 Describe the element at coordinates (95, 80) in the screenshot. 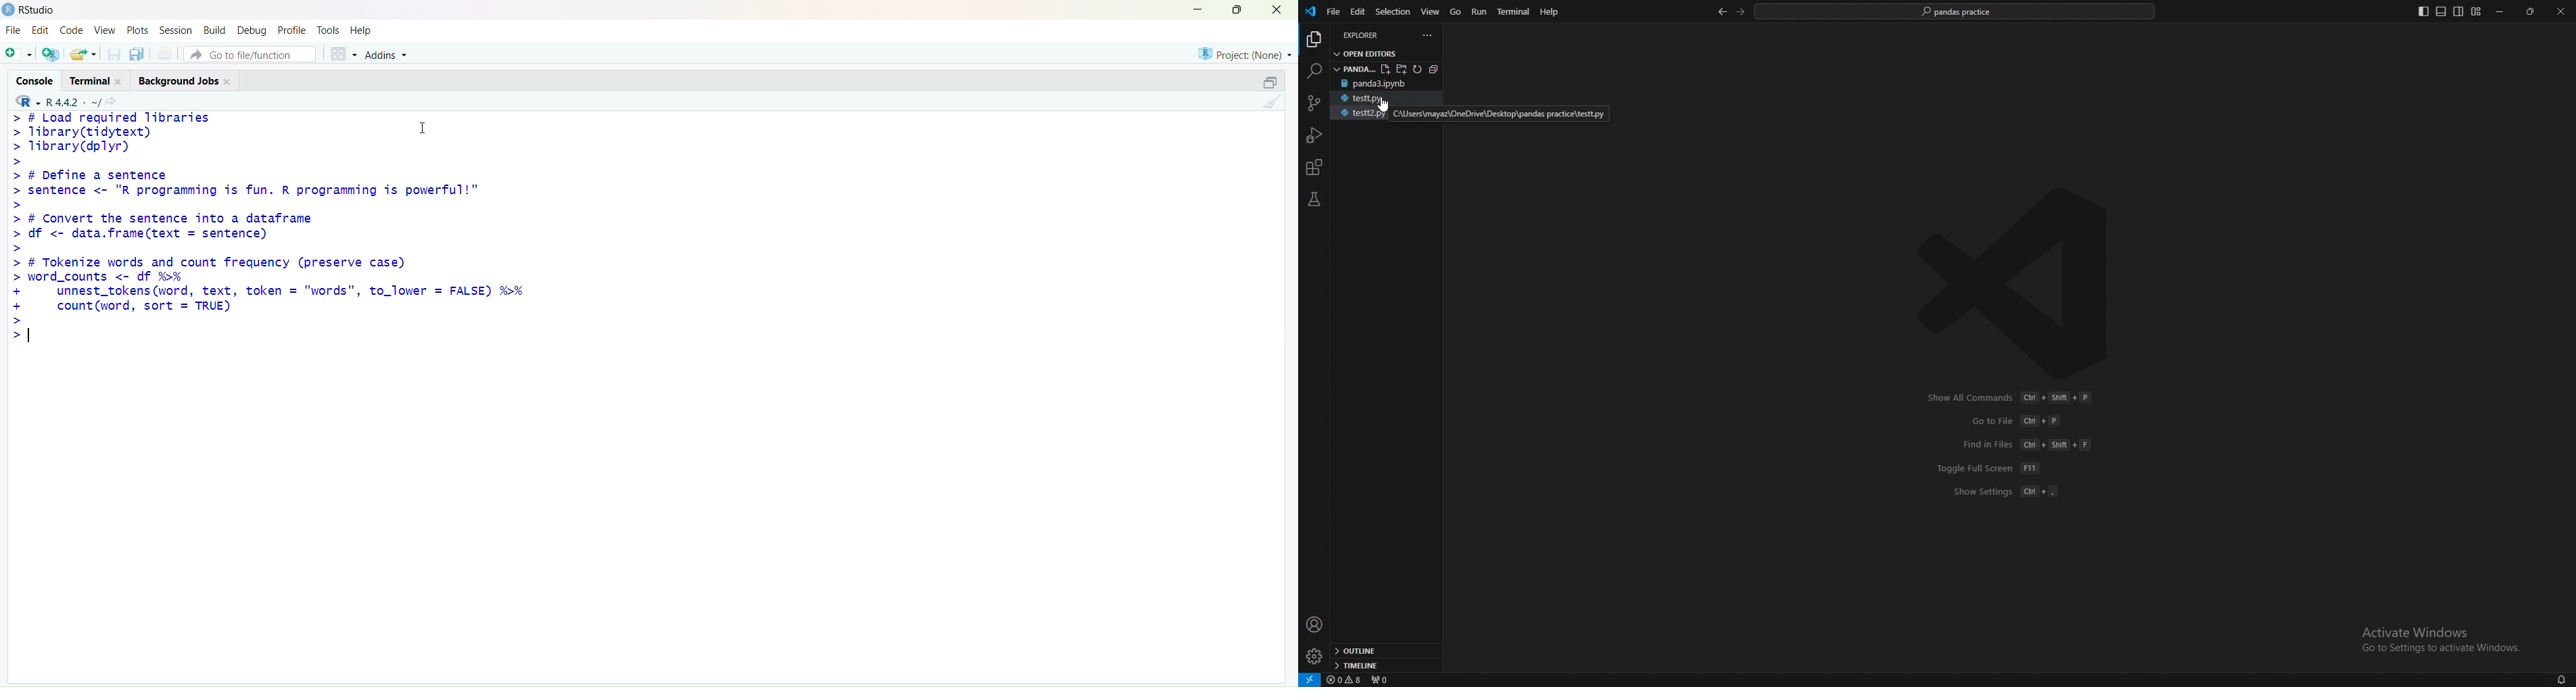

I see `terminal` at that location.